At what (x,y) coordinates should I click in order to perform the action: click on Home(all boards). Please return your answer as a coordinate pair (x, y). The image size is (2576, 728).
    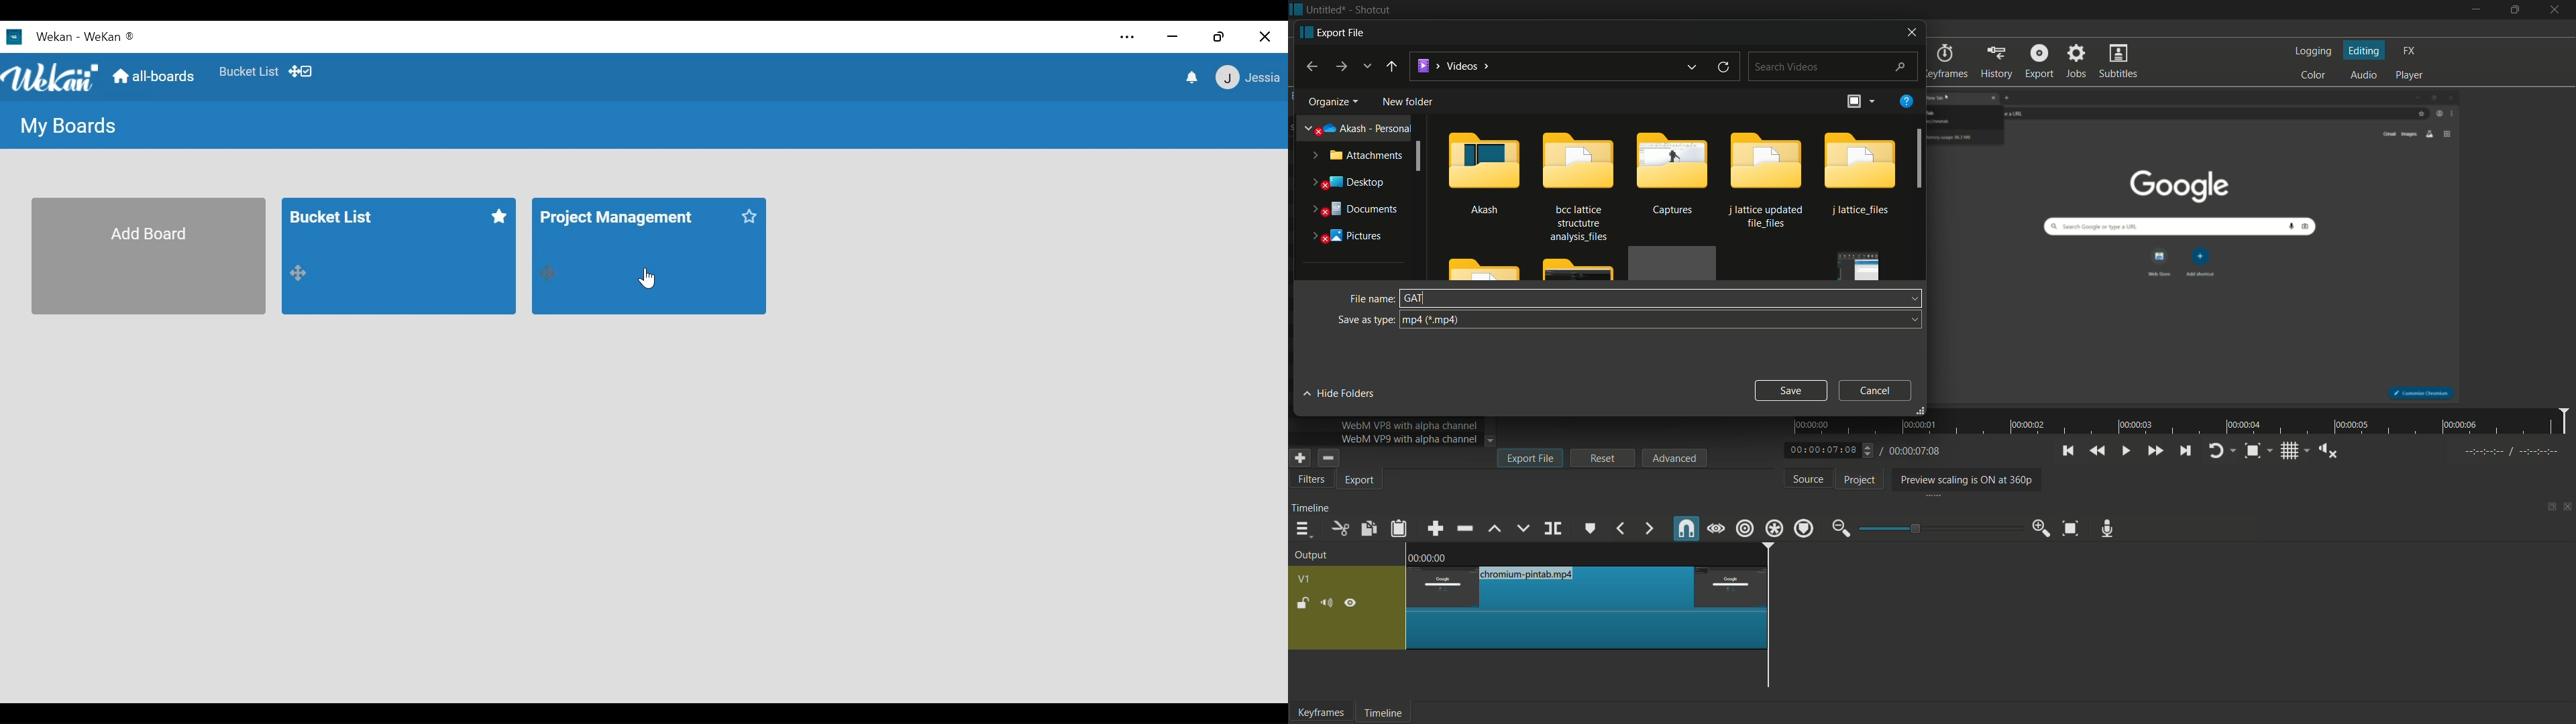
    Looking at the image, I should click on (155, 72).